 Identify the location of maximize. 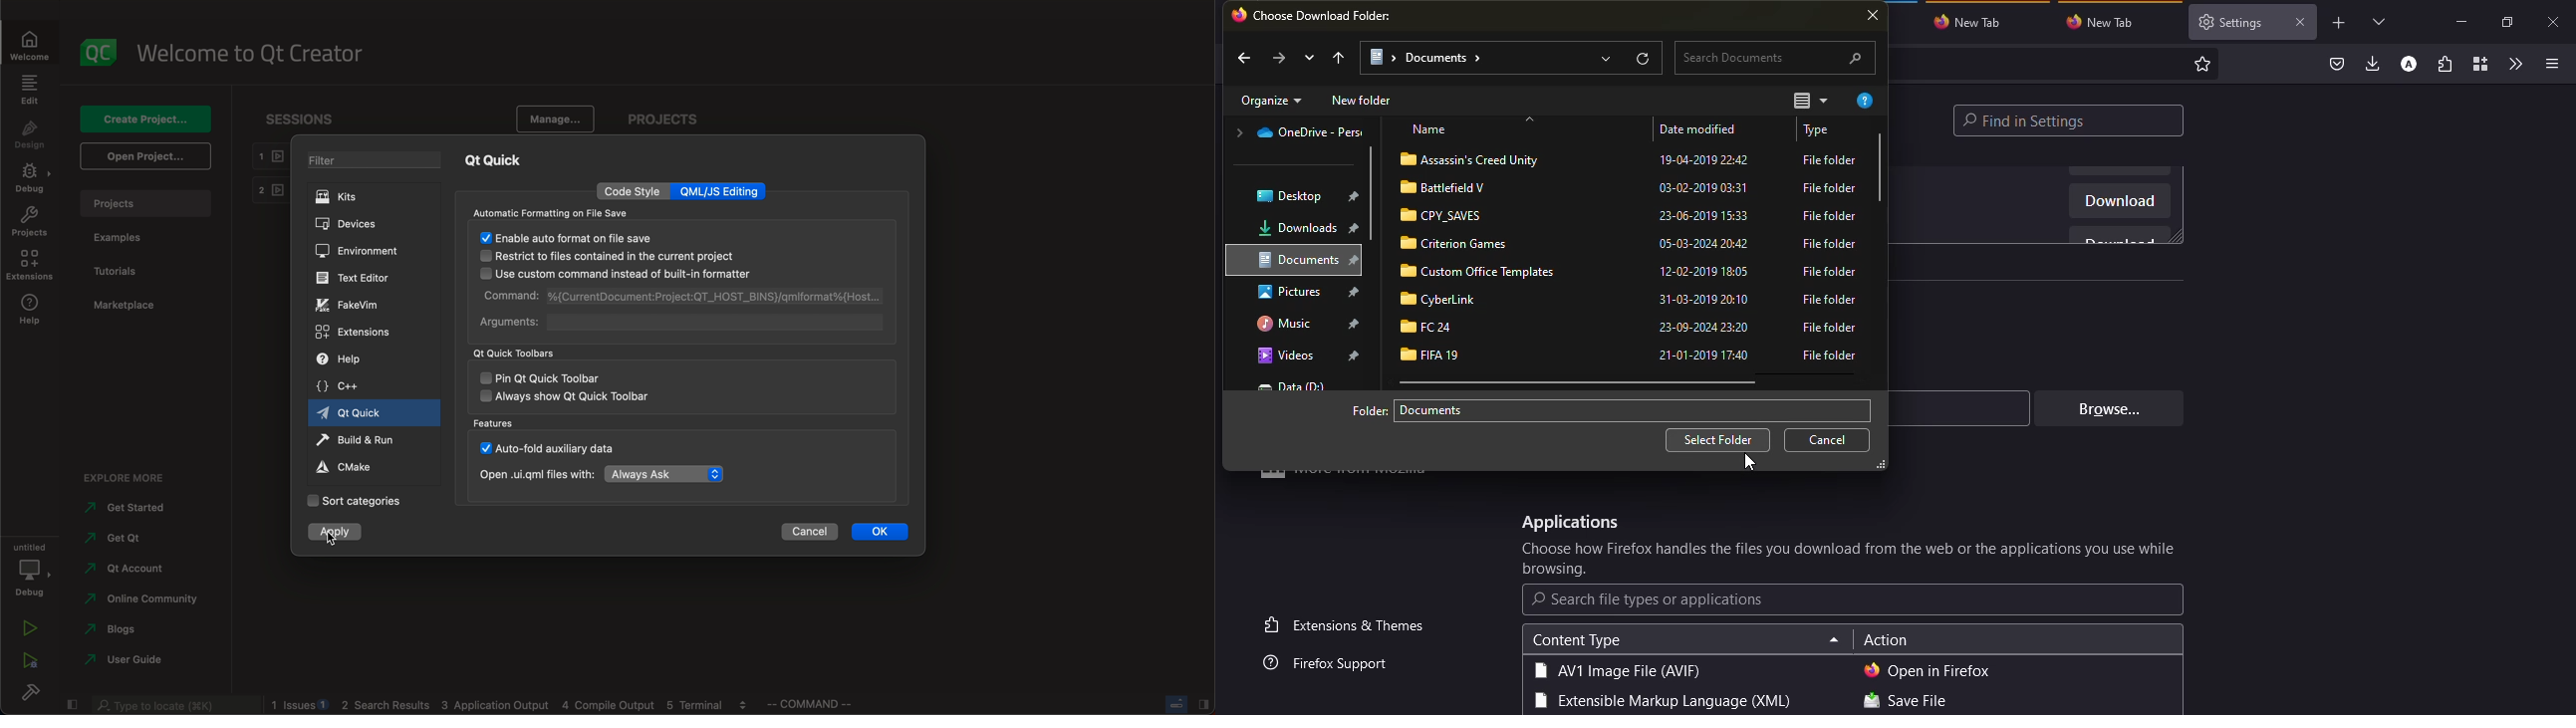
(2505, 22).